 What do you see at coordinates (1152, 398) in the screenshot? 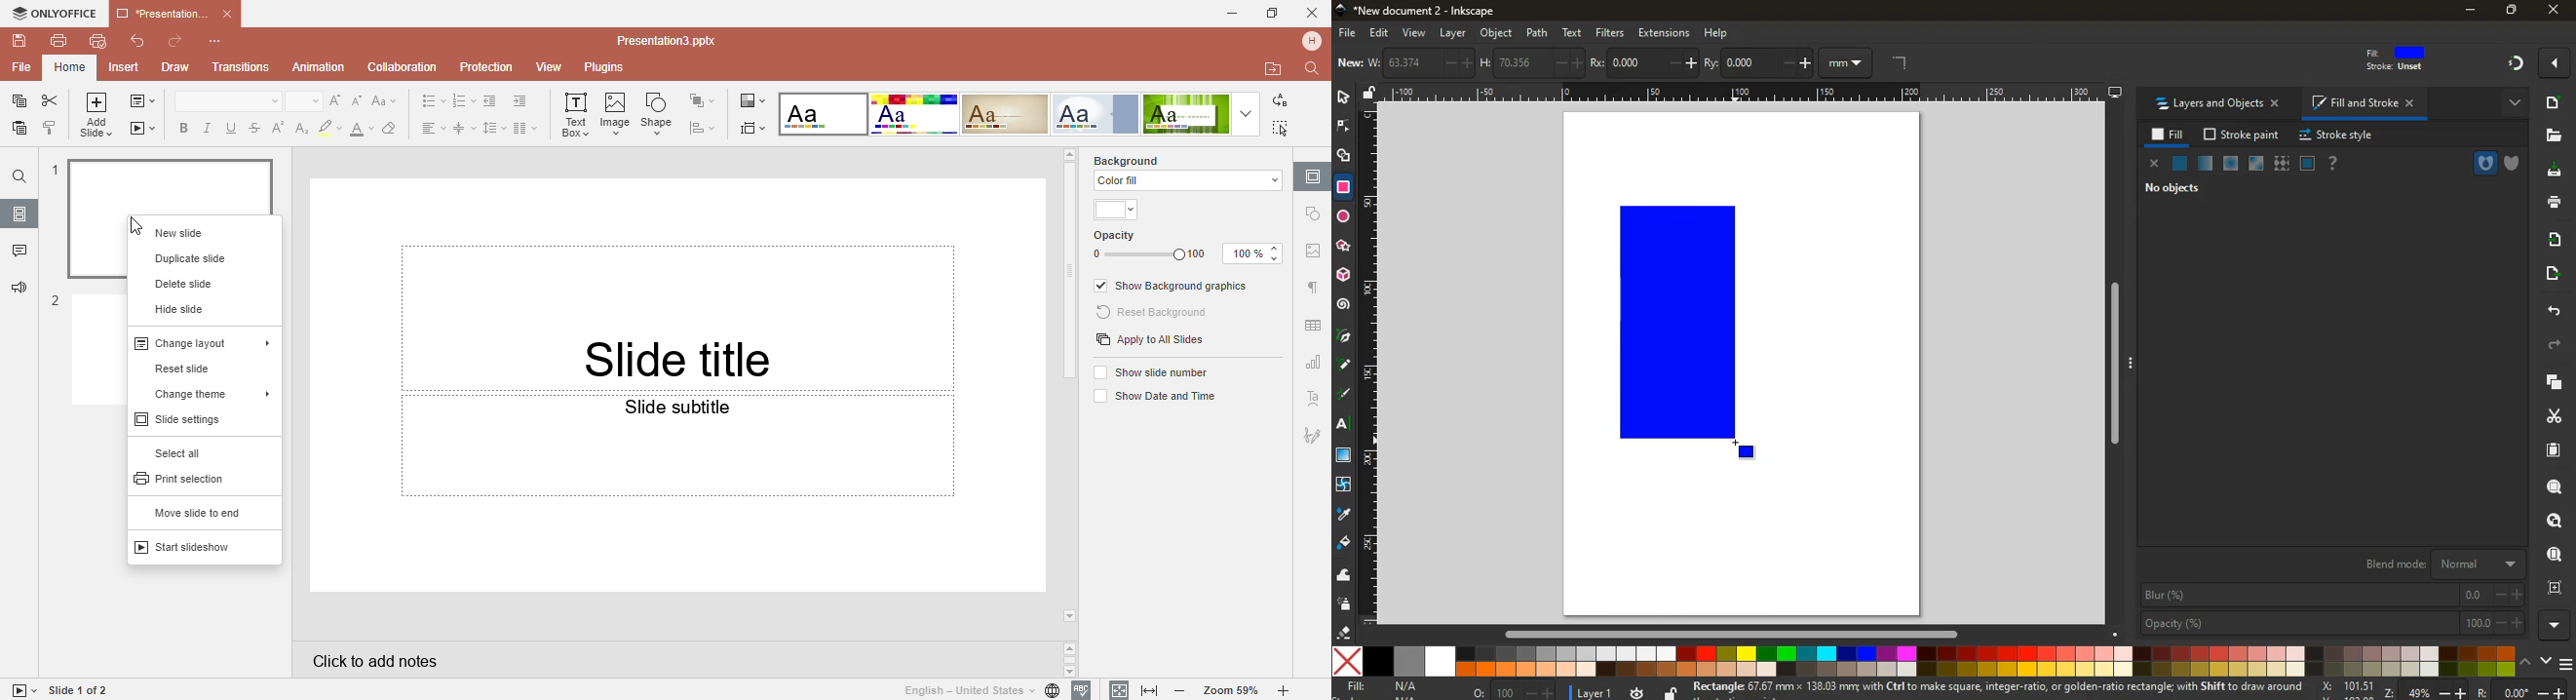
I see `Show date and time` at bounding box center [1152, 398].